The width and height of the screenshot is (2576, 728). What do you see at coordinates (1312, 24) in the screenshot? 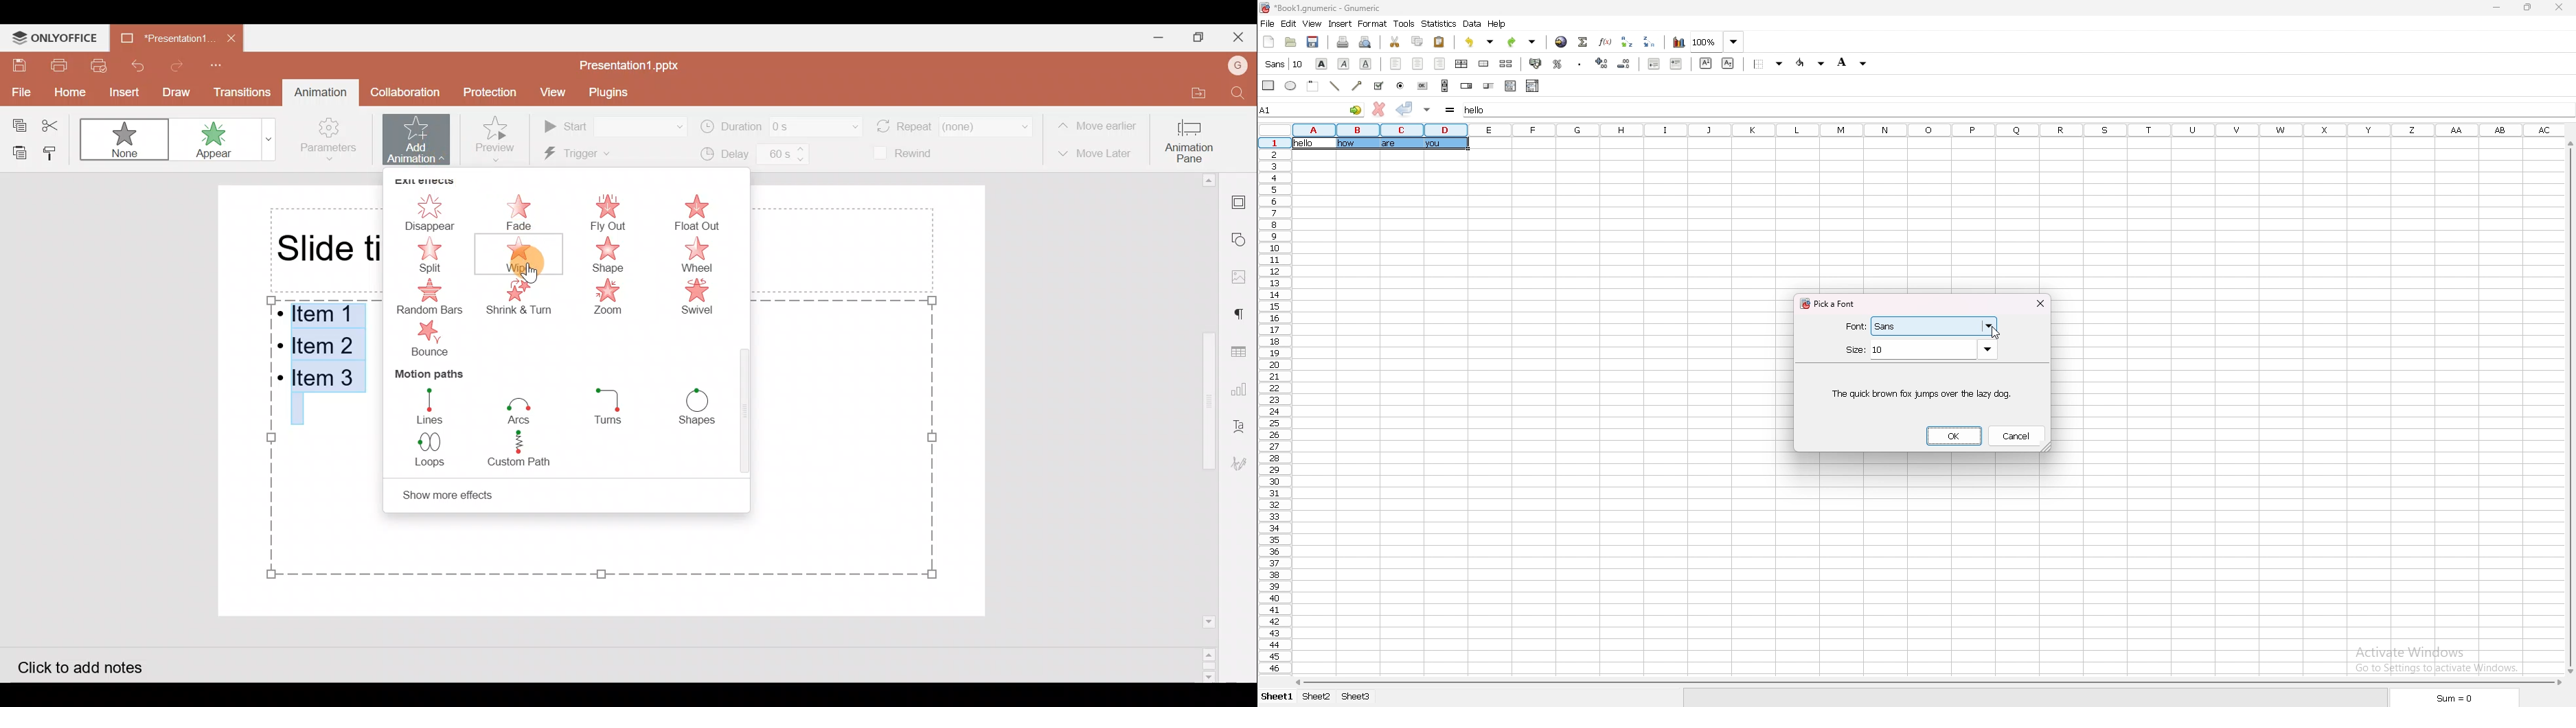
I see `view` at bounding box center [1312, 24].